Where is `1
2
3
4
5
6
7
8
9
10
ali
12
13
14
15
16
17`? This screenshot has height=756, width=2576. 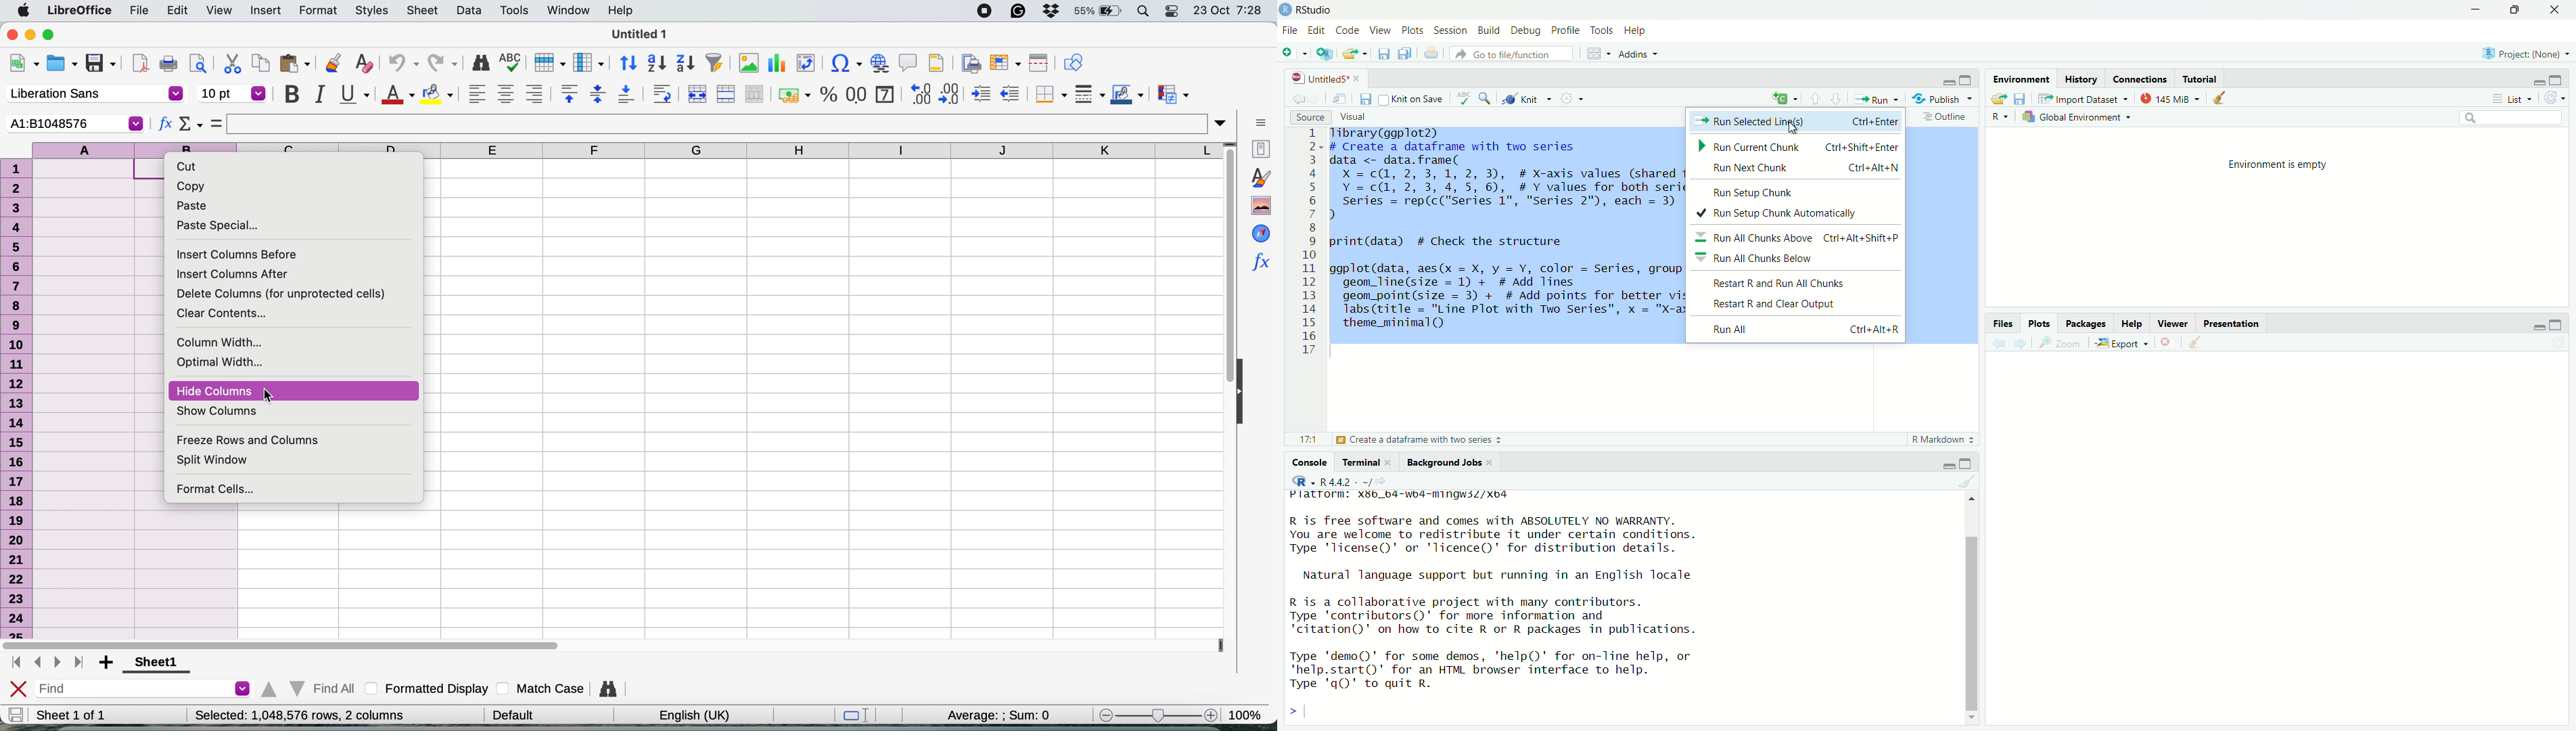
1
2
3
4
5
6
7
8
9
10
ali
12
13
14
15
16
17 is located at coordinates (1311, 245).